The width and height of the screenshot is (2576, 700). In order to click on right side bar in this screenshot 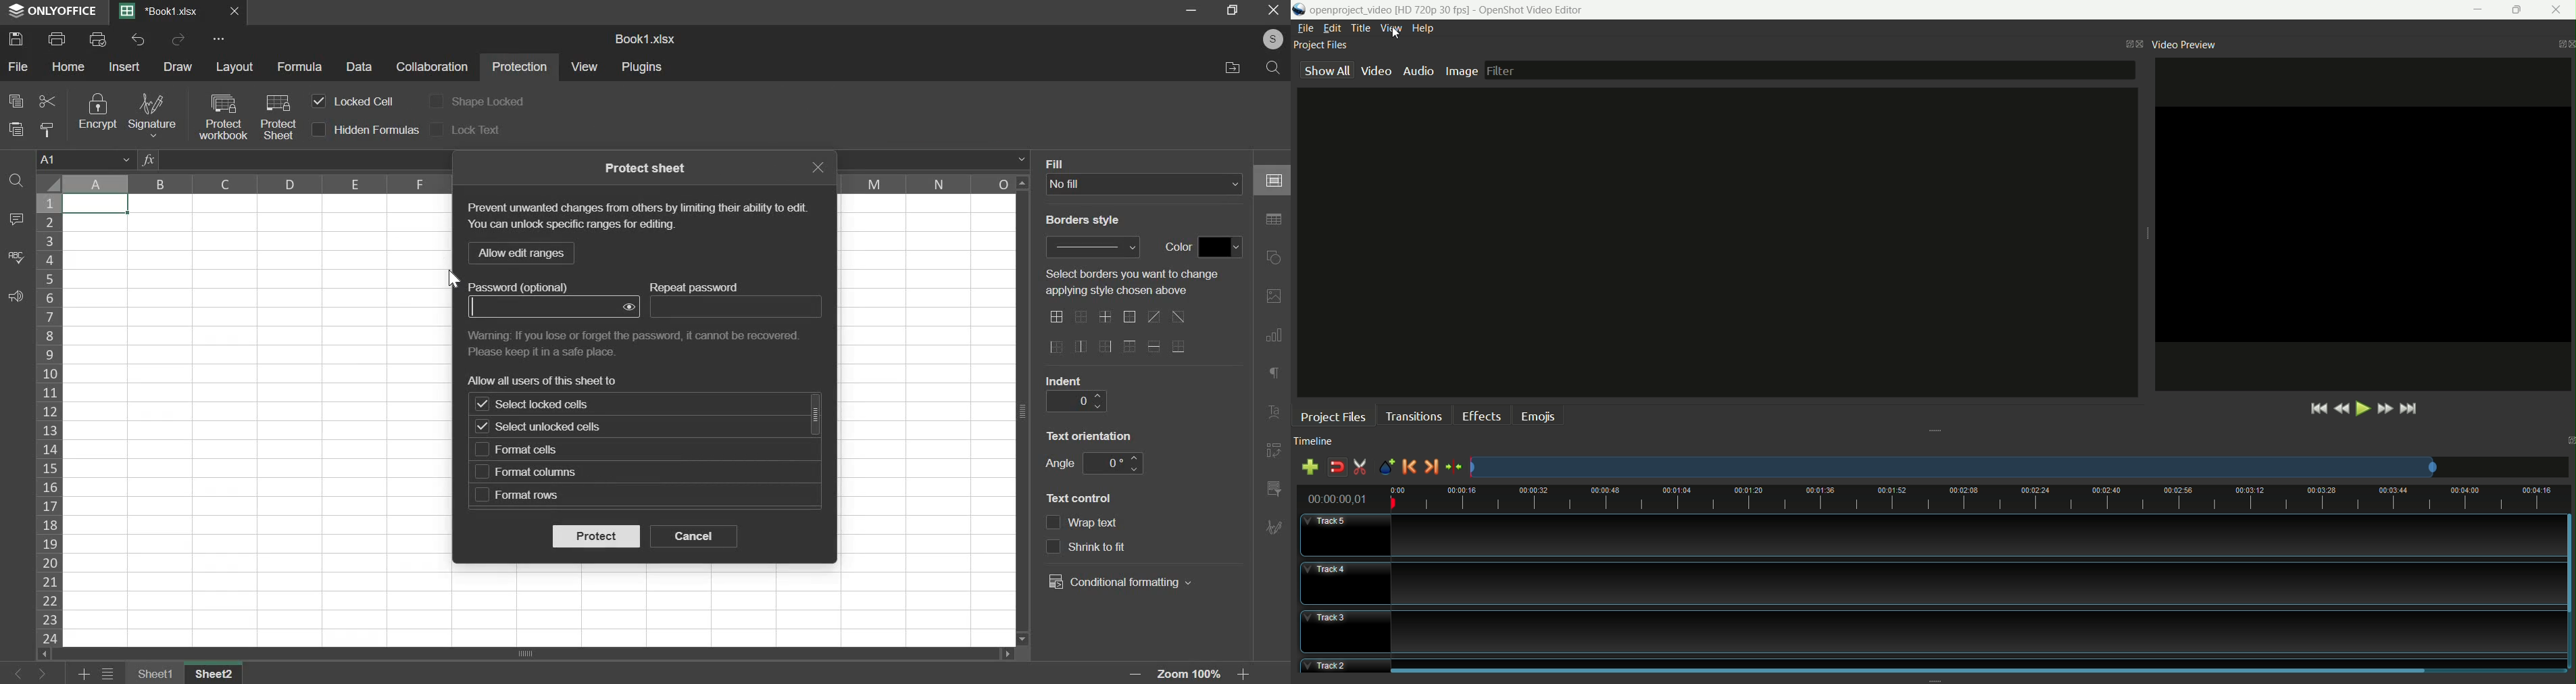, I will do `click(1274, 258)`.